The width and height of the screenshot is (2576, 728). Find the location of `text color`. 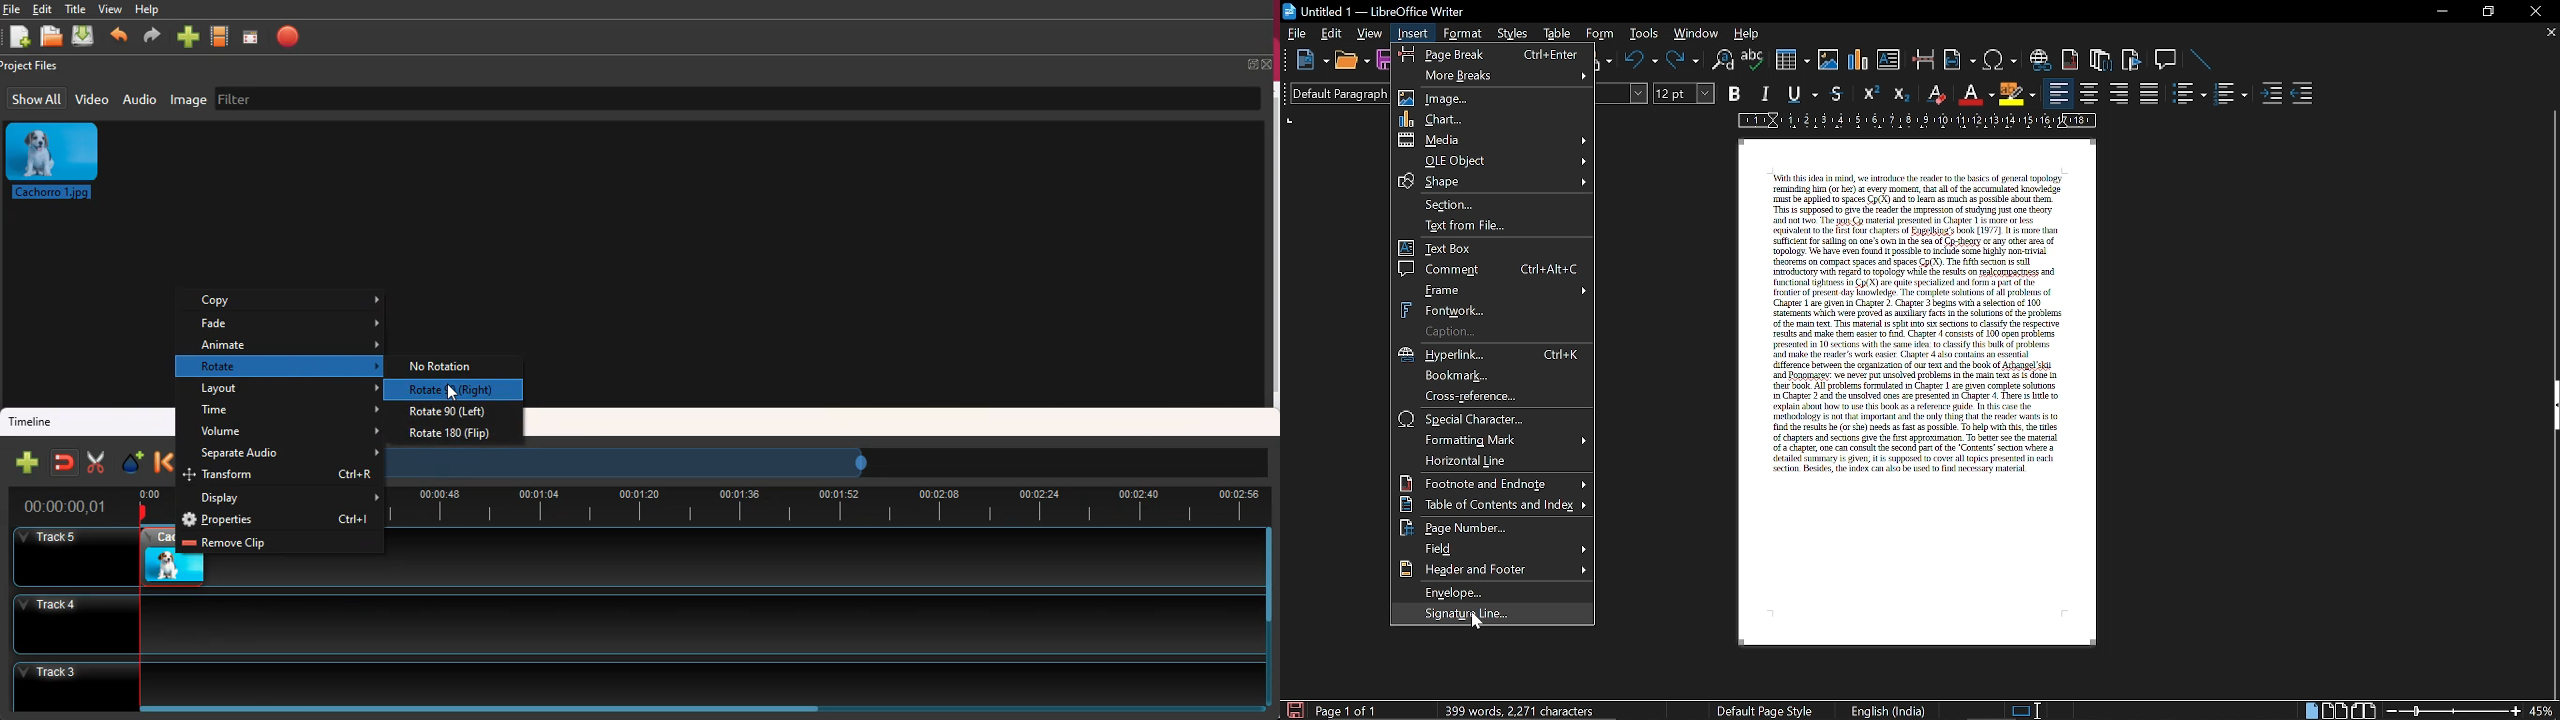

text color is located at coordinates (1978, 94).